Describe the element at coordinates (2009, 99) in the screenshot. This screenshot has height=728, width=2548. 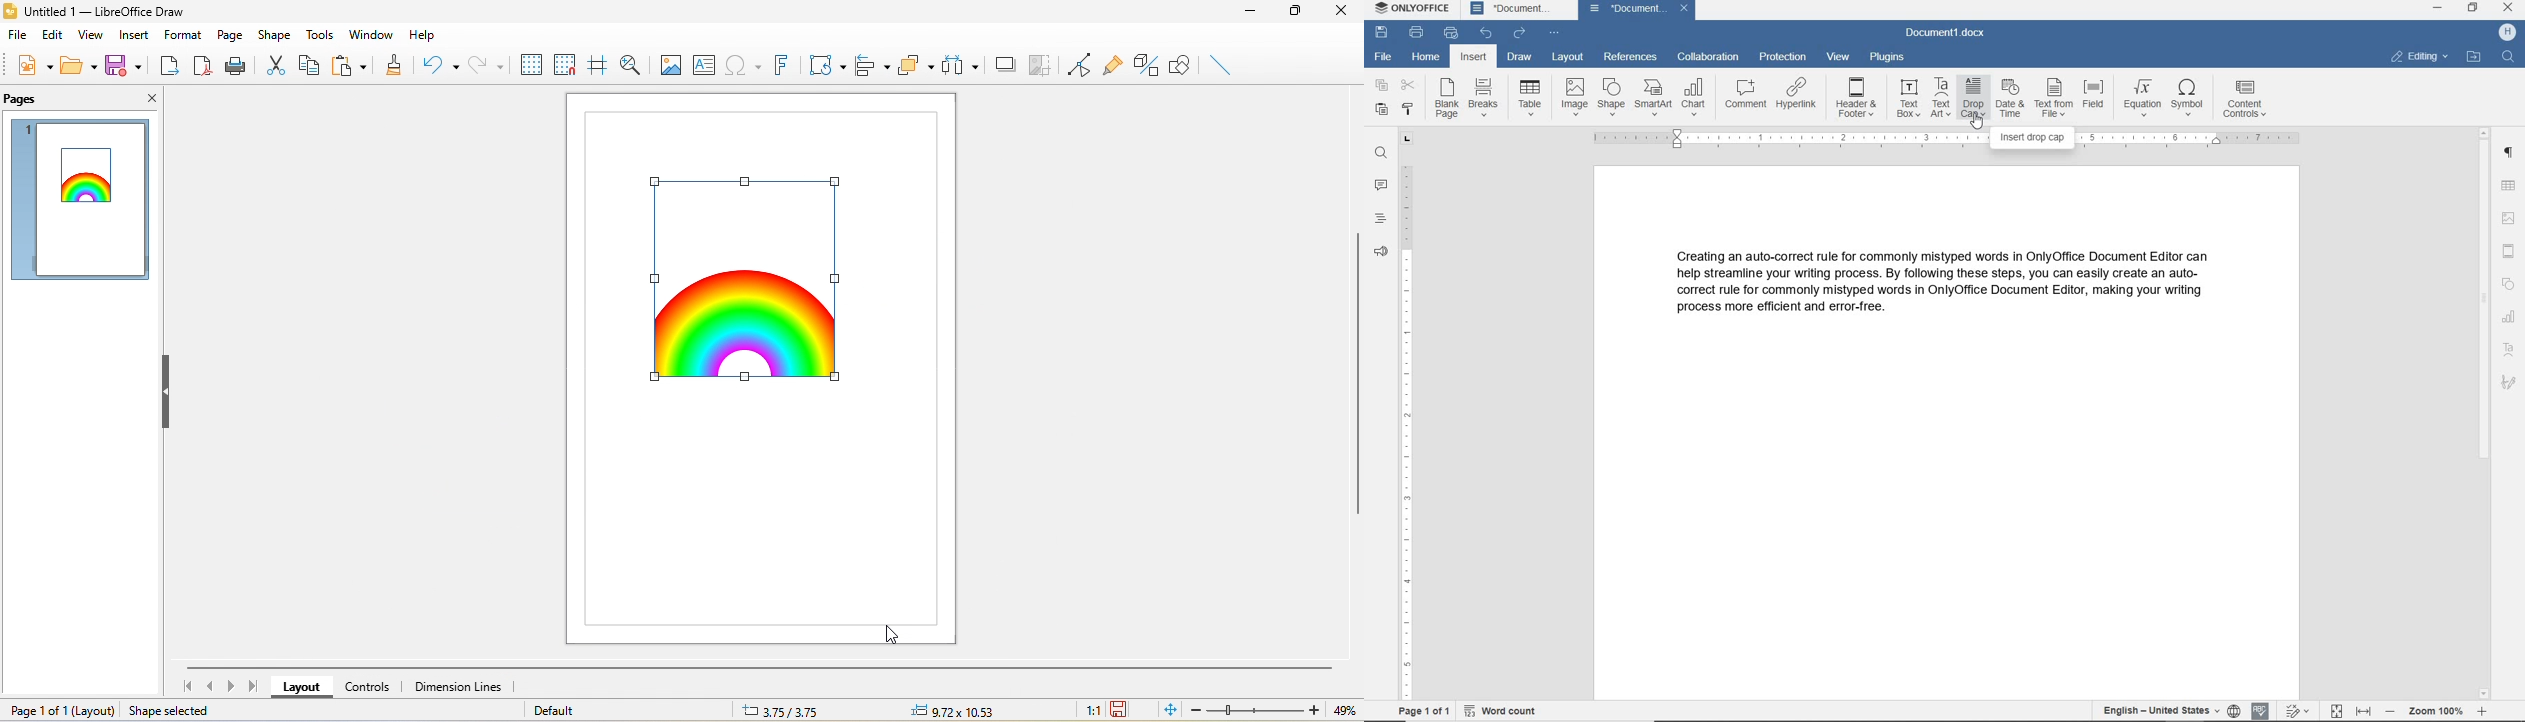
I see `date & time` at that location.